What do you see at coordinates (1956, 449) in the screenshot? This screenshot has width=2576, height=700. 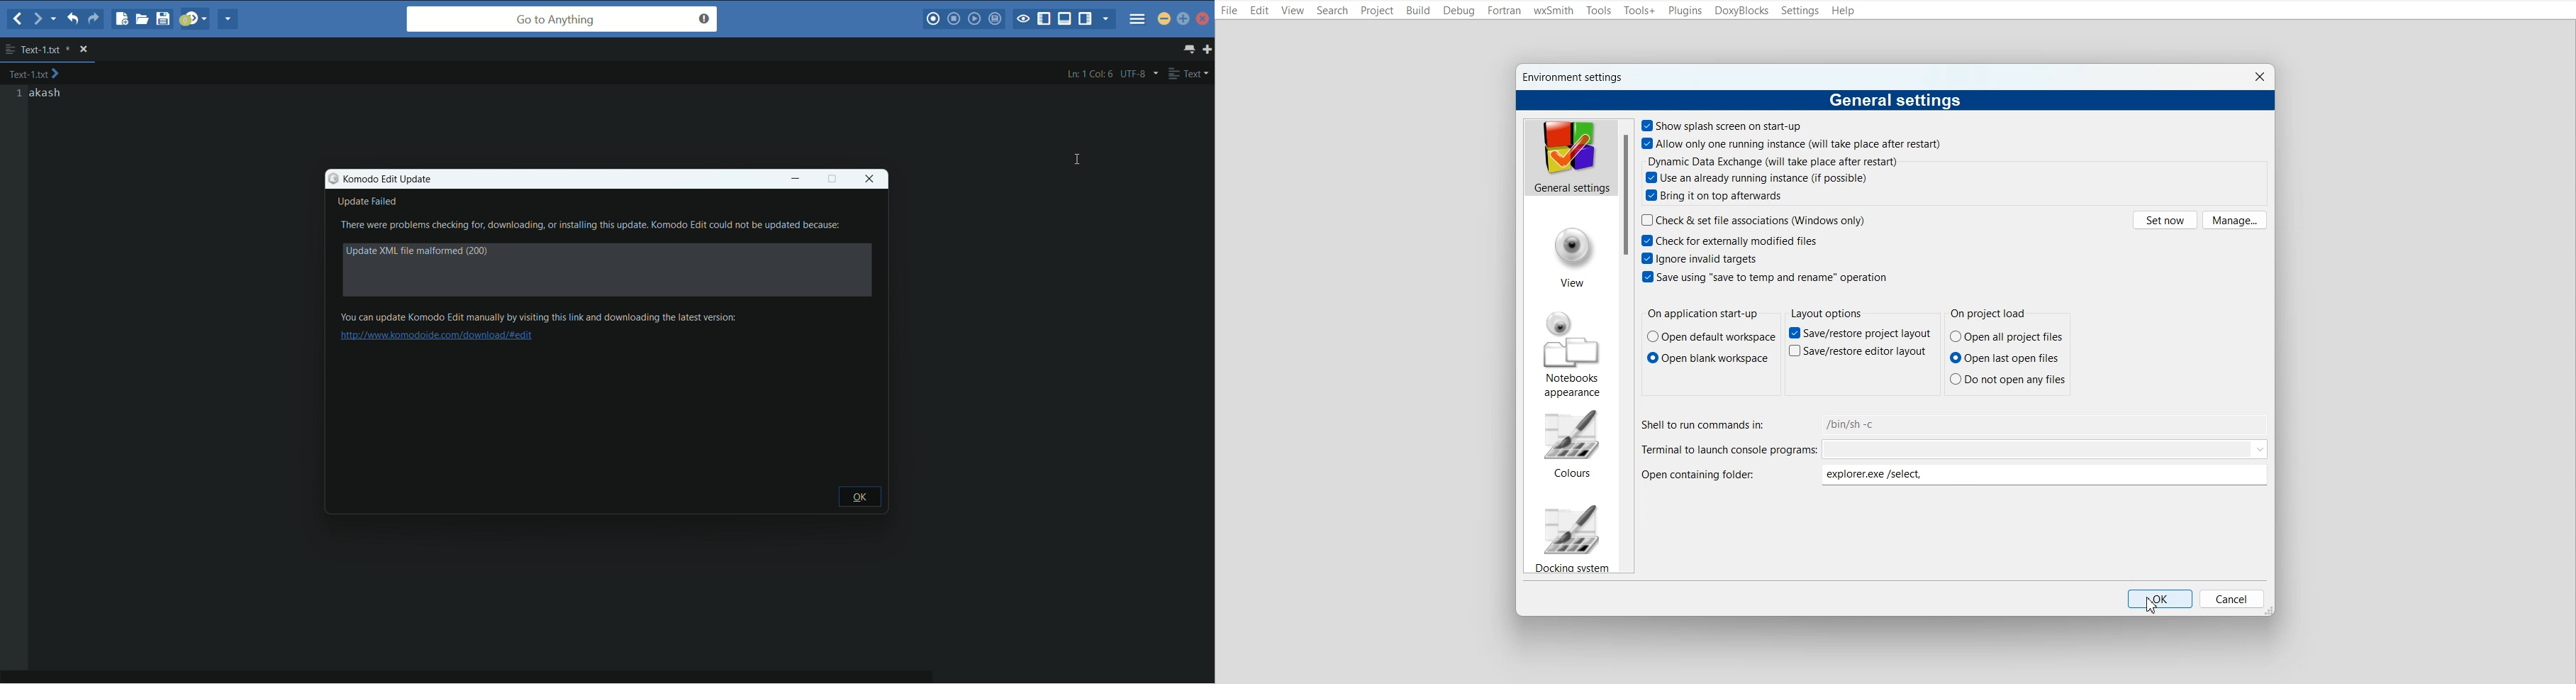 I see `Terminal to launch console programs` at bounding box center [1956, 449].